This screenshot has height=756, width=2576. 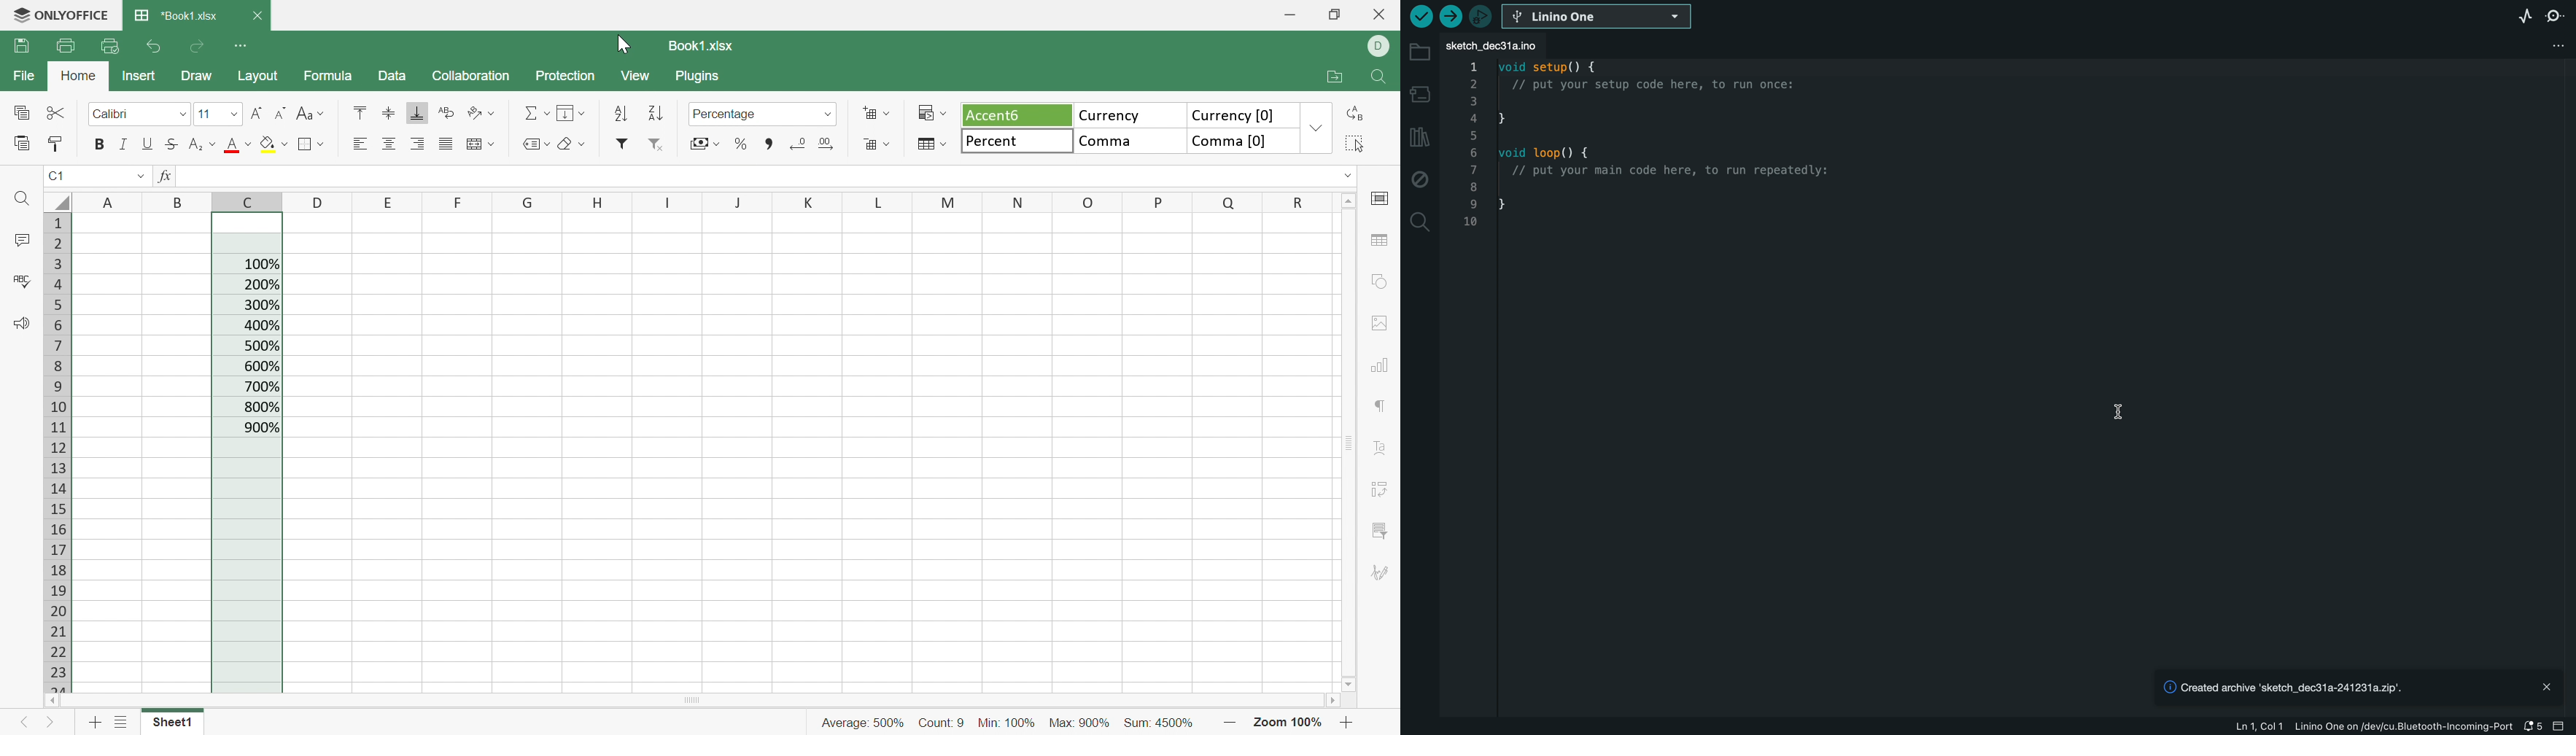 I want to click on H, so click(x=594, y=203).